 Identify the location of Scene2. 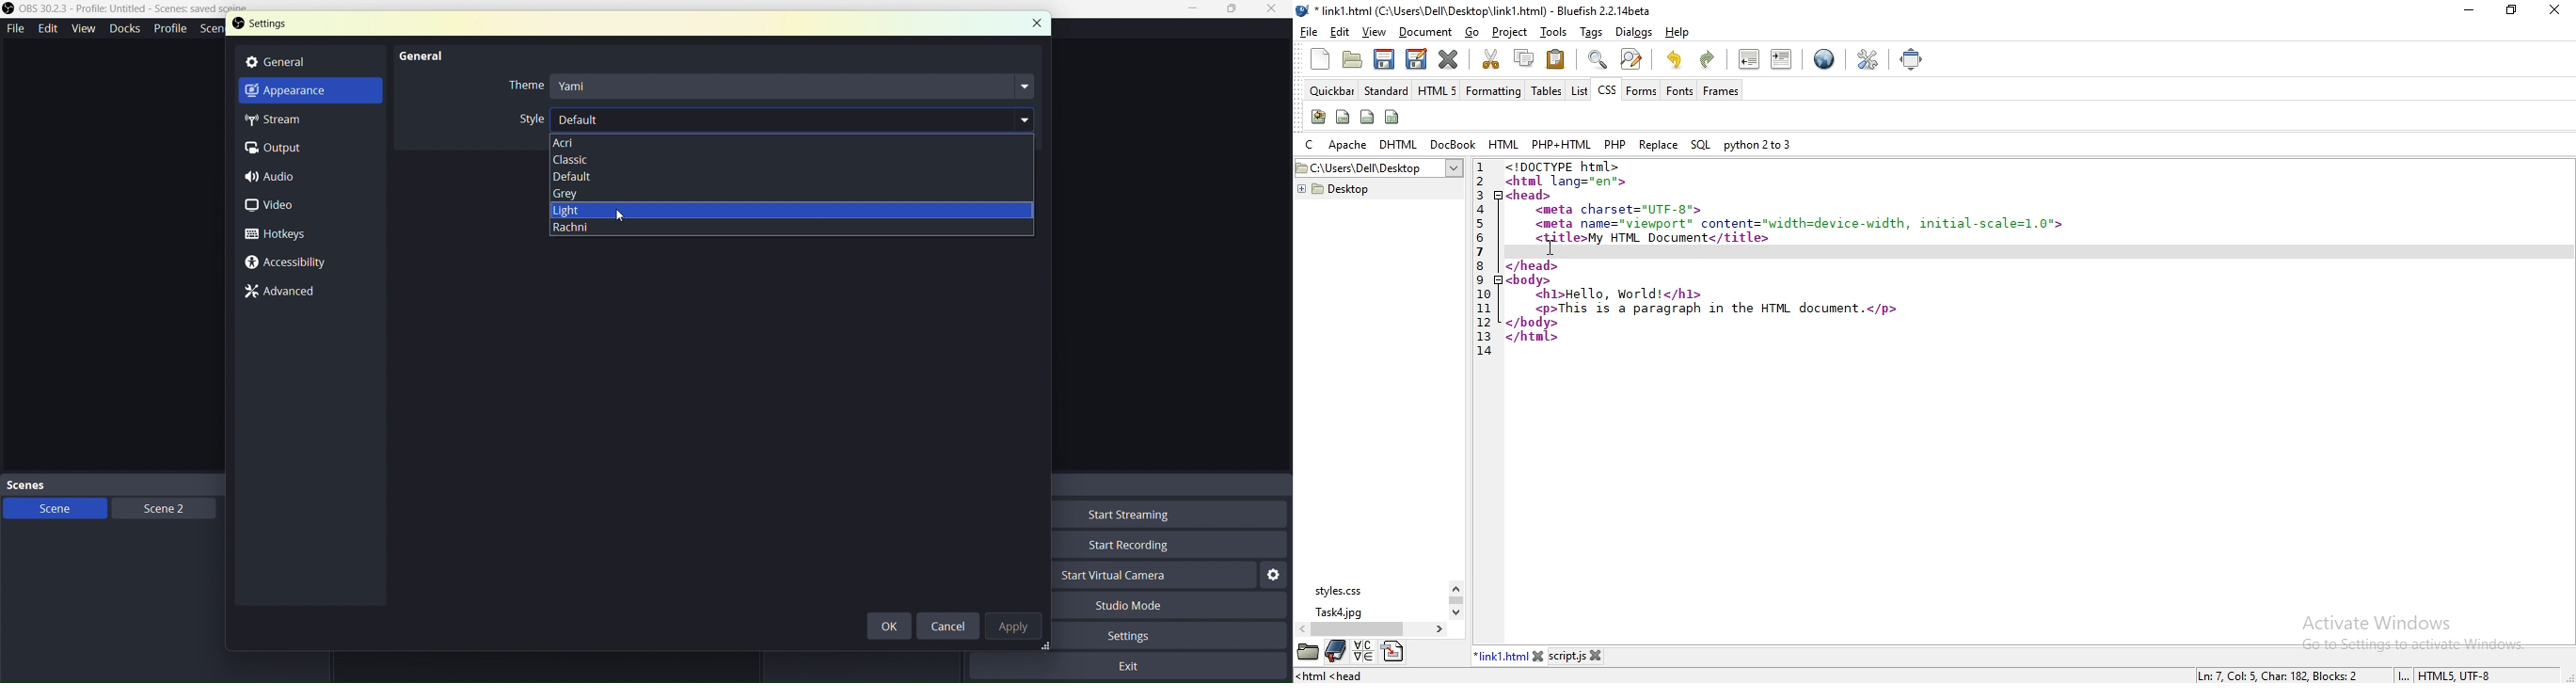
(159, 508).